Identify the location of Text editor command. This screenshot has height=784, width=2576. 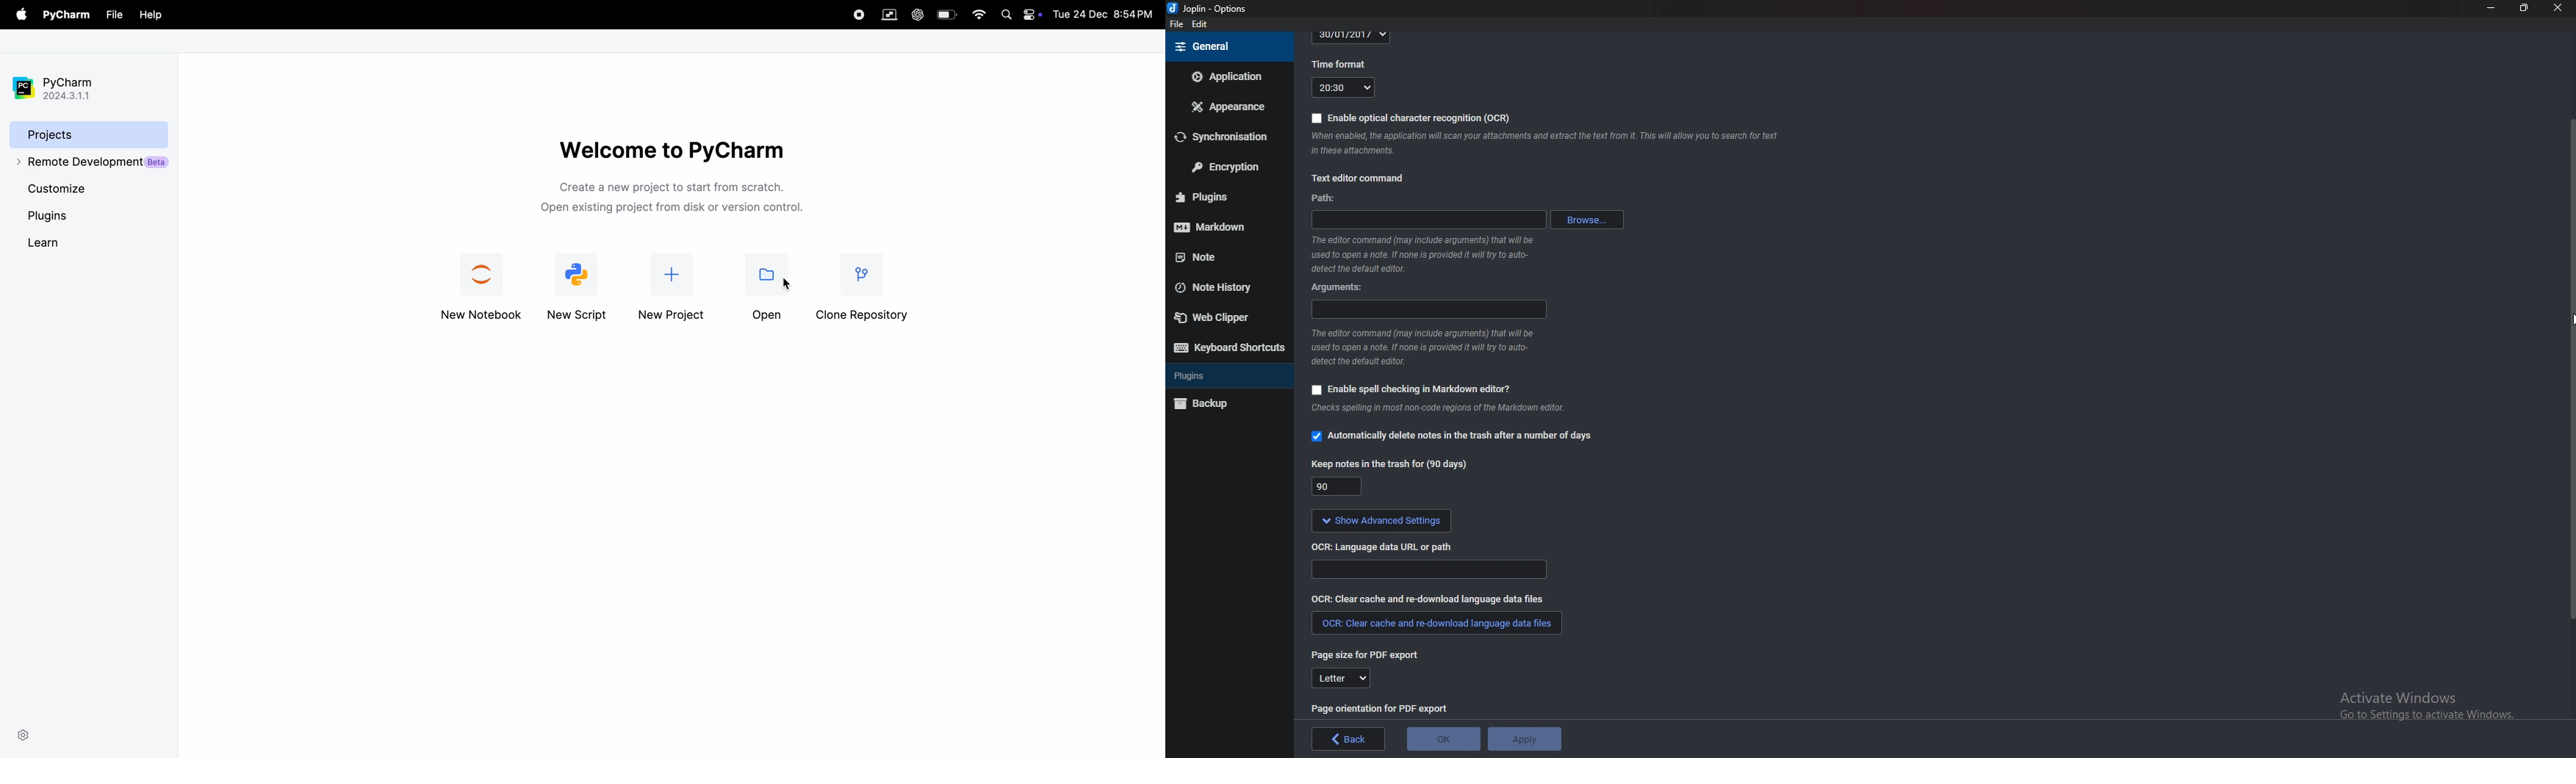
(1368, 176).